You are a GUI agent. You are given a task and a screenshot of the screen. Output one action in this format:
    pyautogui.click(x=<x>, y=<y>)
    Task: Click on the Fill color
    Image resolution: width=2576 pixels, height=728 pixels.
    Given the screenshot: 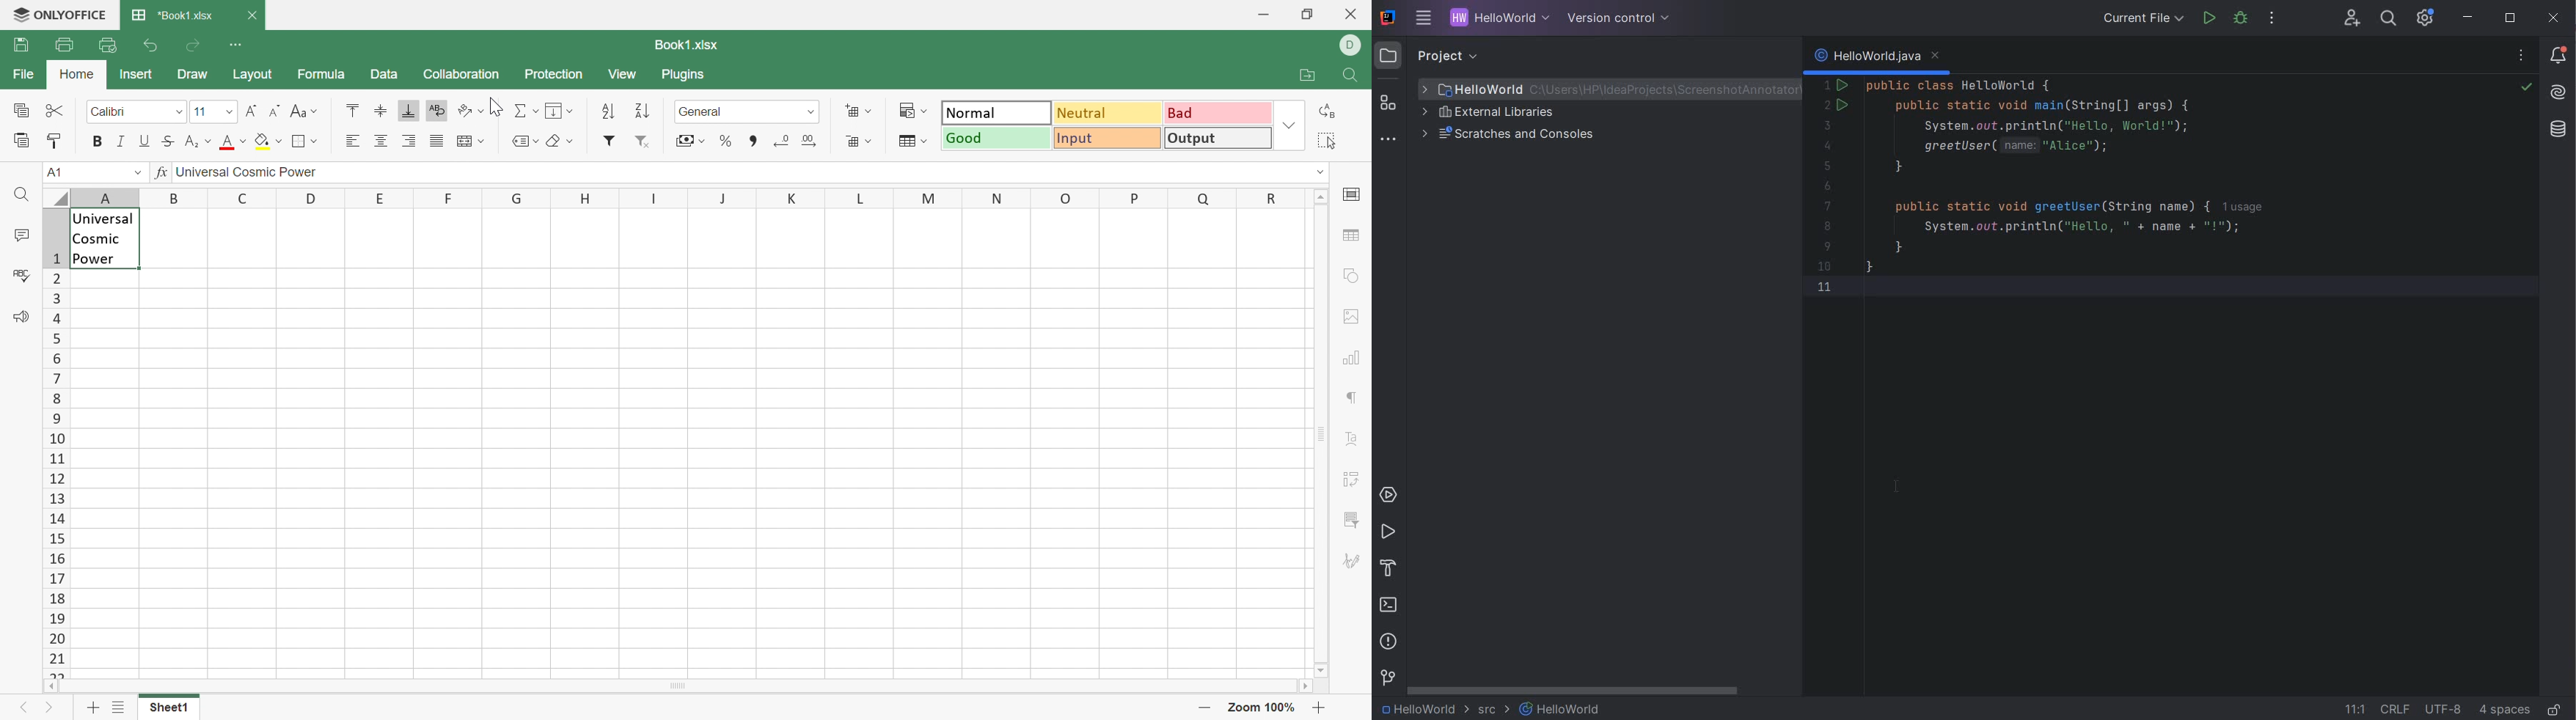 What is the action you would take?
    pyautogui.click(x=271, y=141)
    